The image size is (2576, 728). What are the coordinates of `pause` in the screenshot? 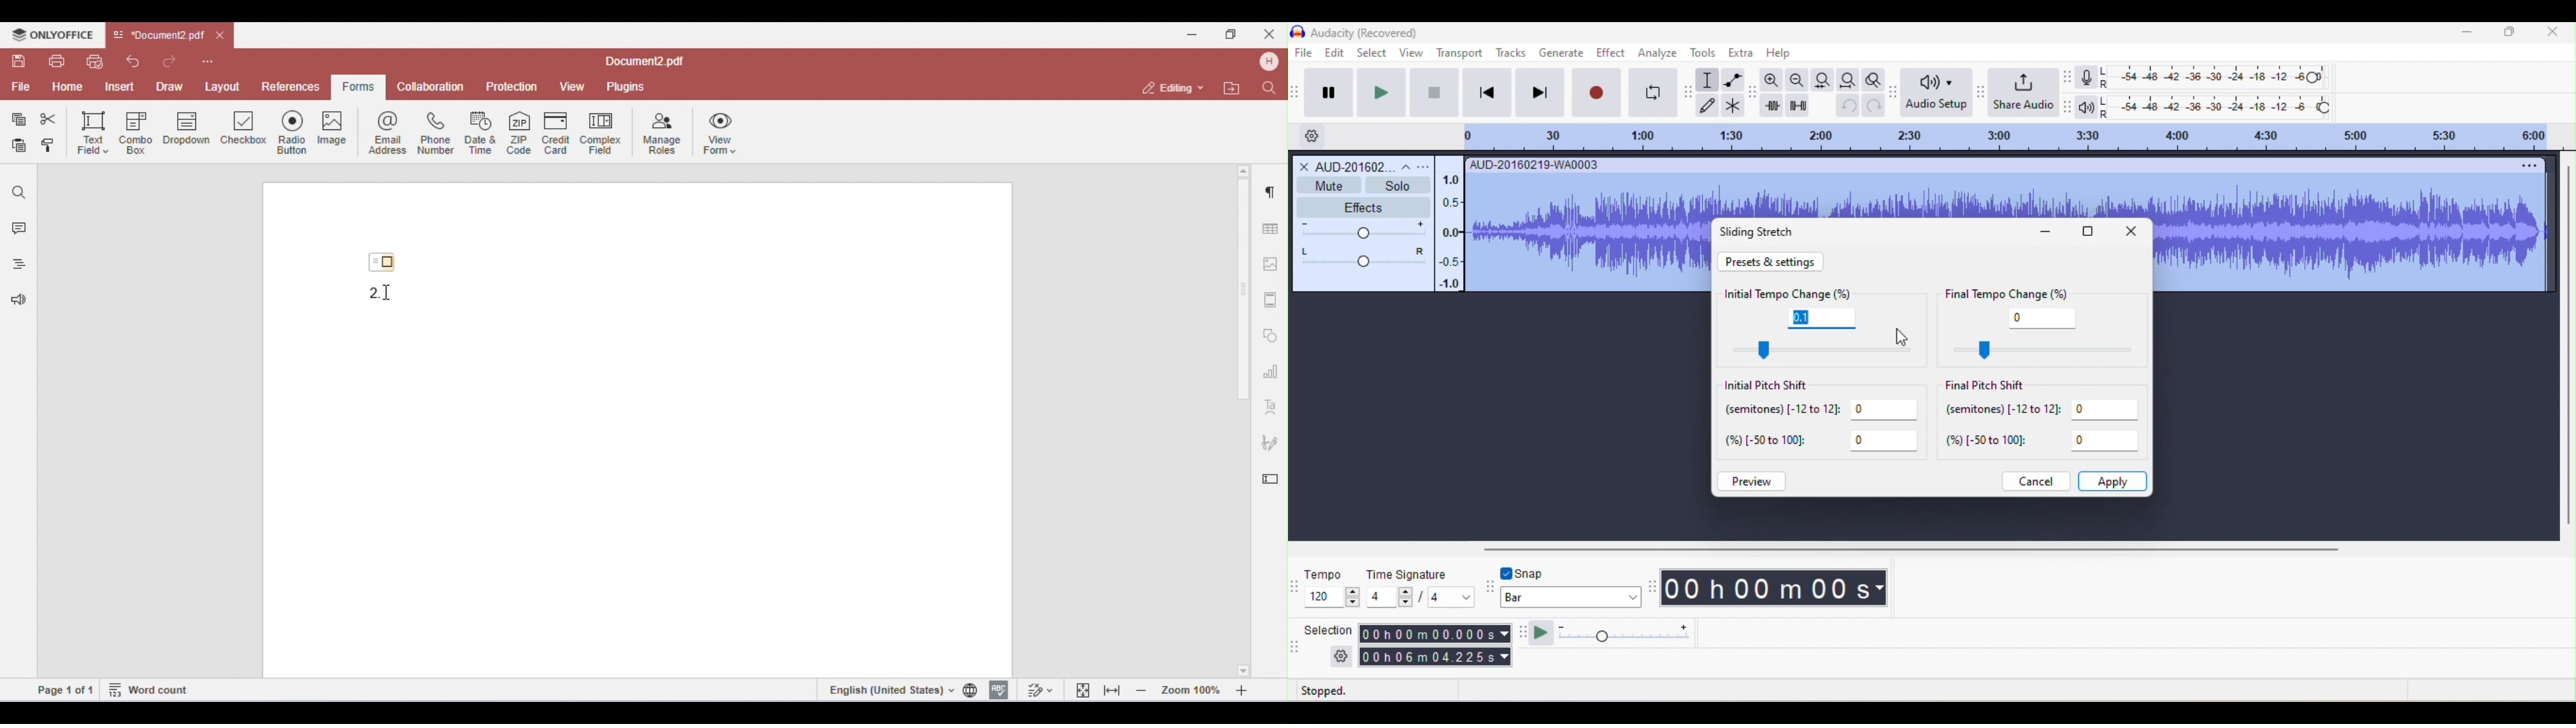 It's located at (1333, 90).